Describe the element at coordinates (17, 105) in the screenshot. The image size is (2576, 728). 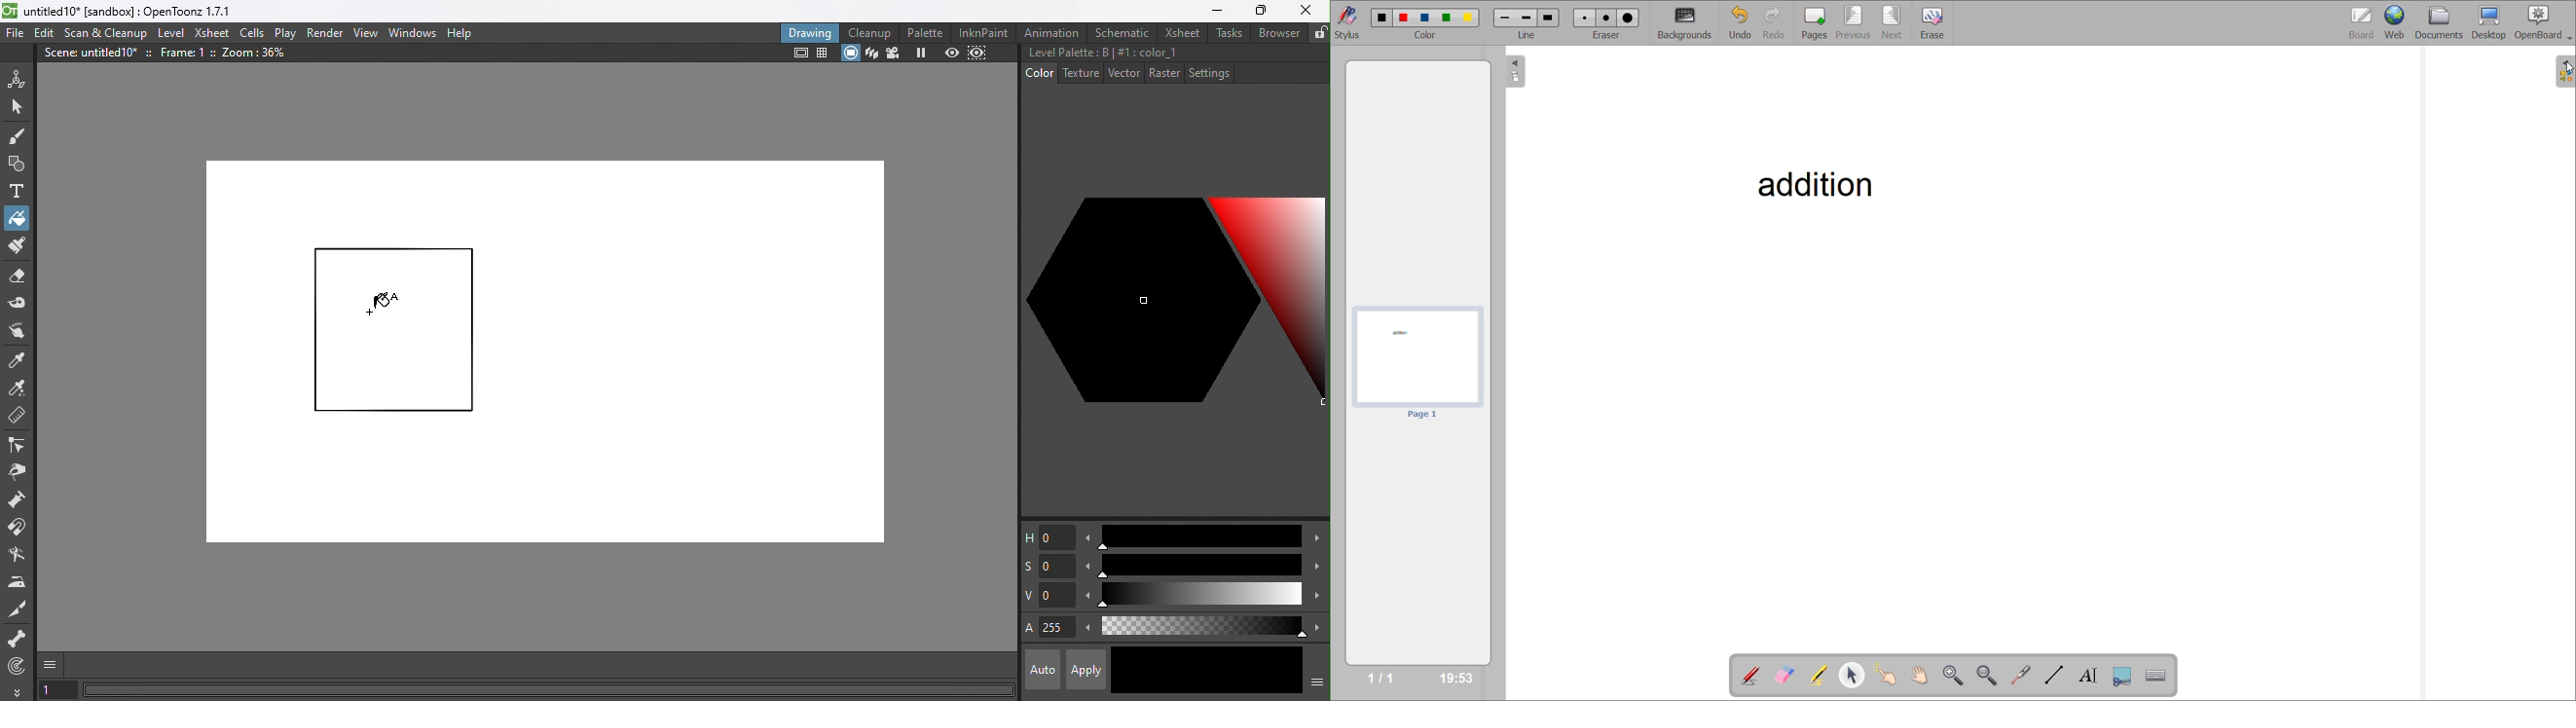
I see `Selection tool` at that location.